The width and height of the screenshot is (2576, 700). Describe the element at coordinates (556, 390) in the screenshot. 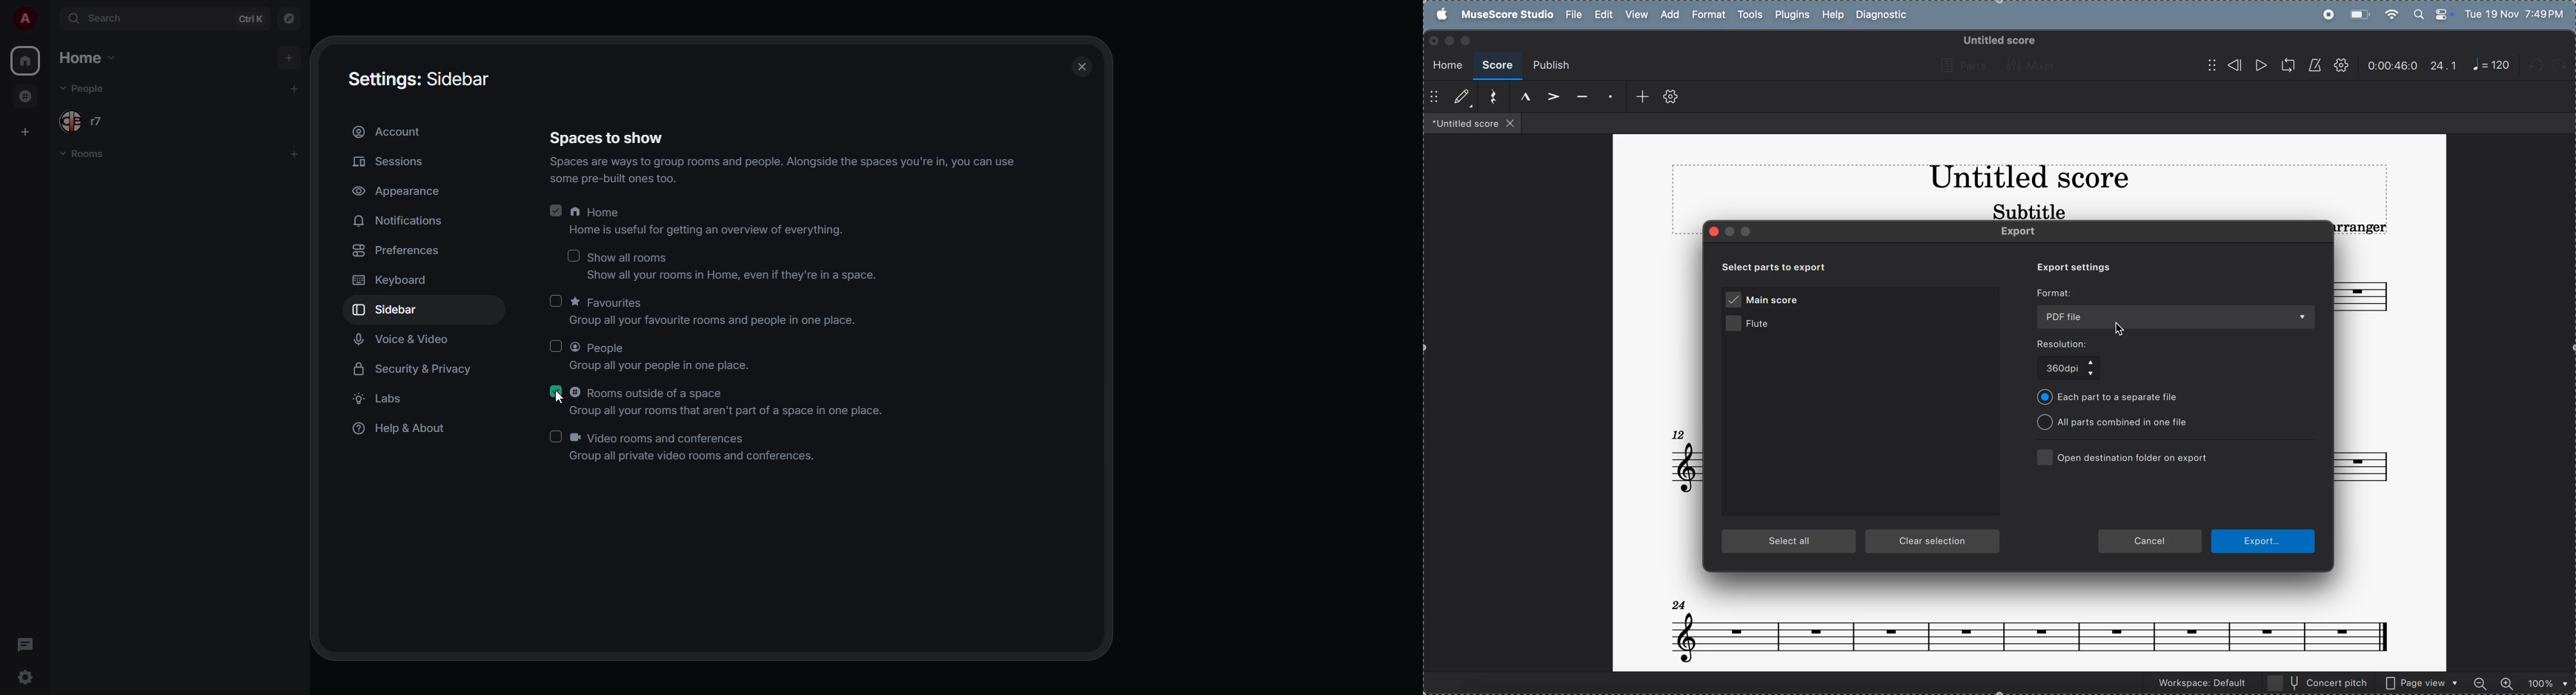

I see `enabled` at that location.